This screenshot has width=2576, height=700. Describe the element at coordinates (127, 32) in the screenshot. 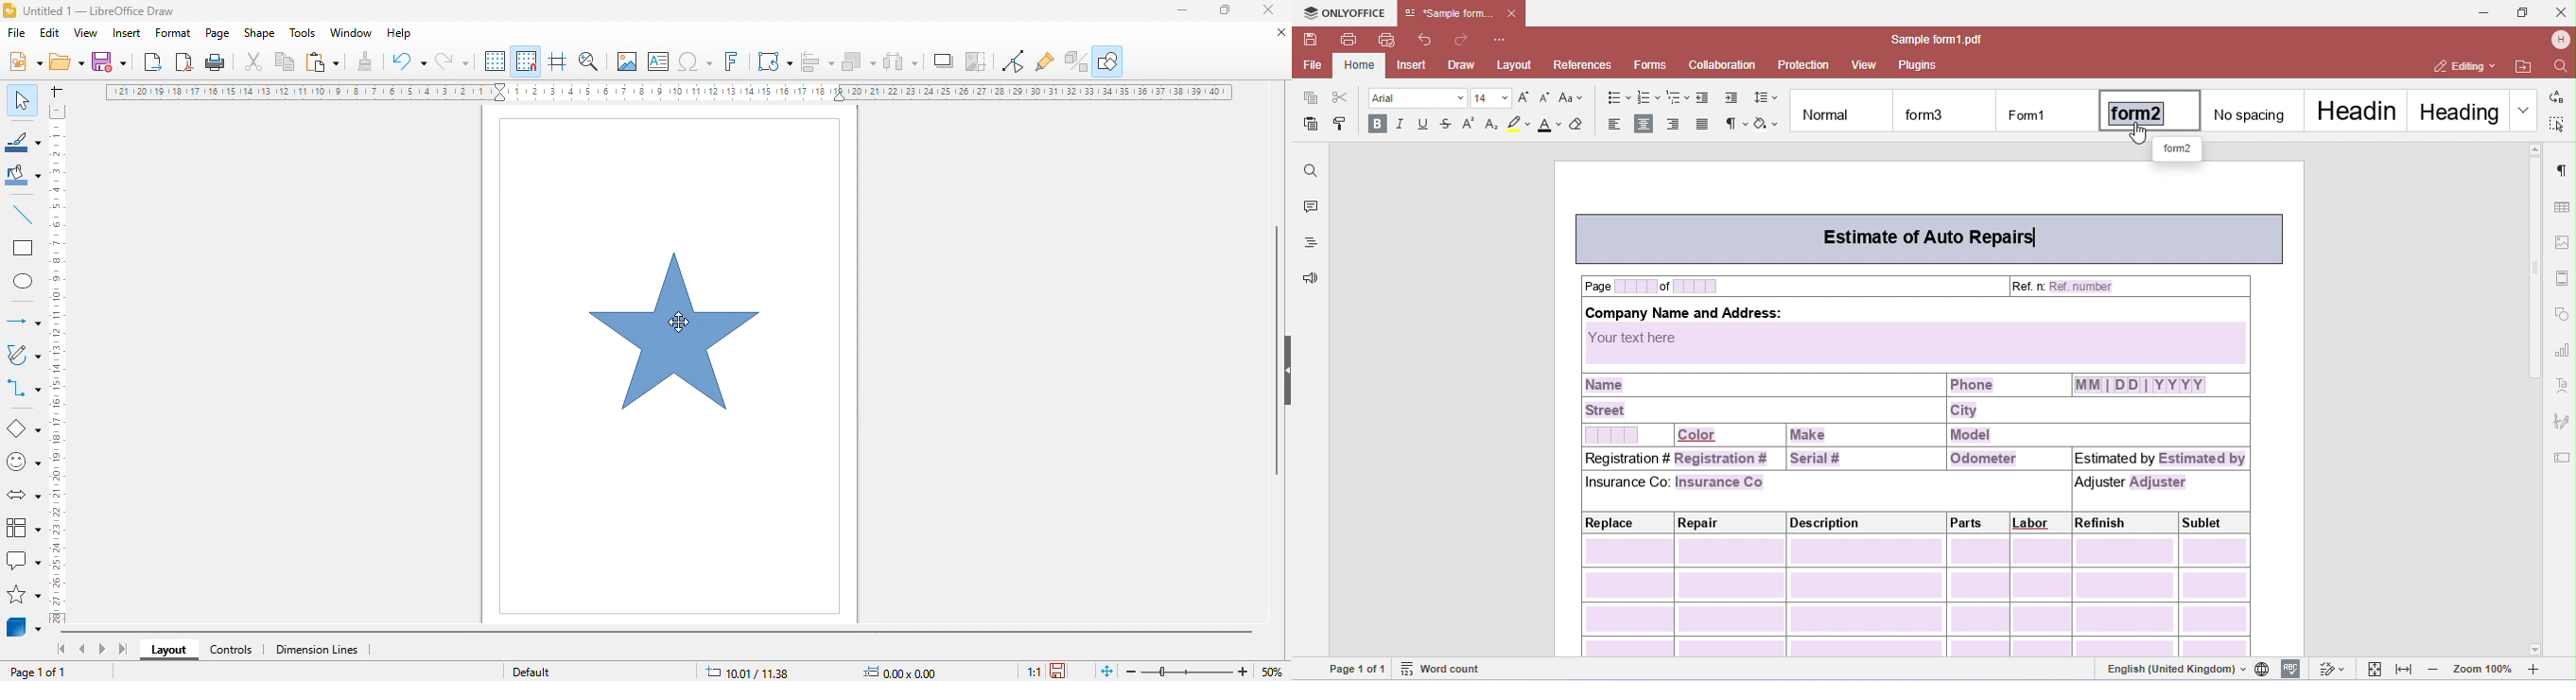

I see `insert` at that location.